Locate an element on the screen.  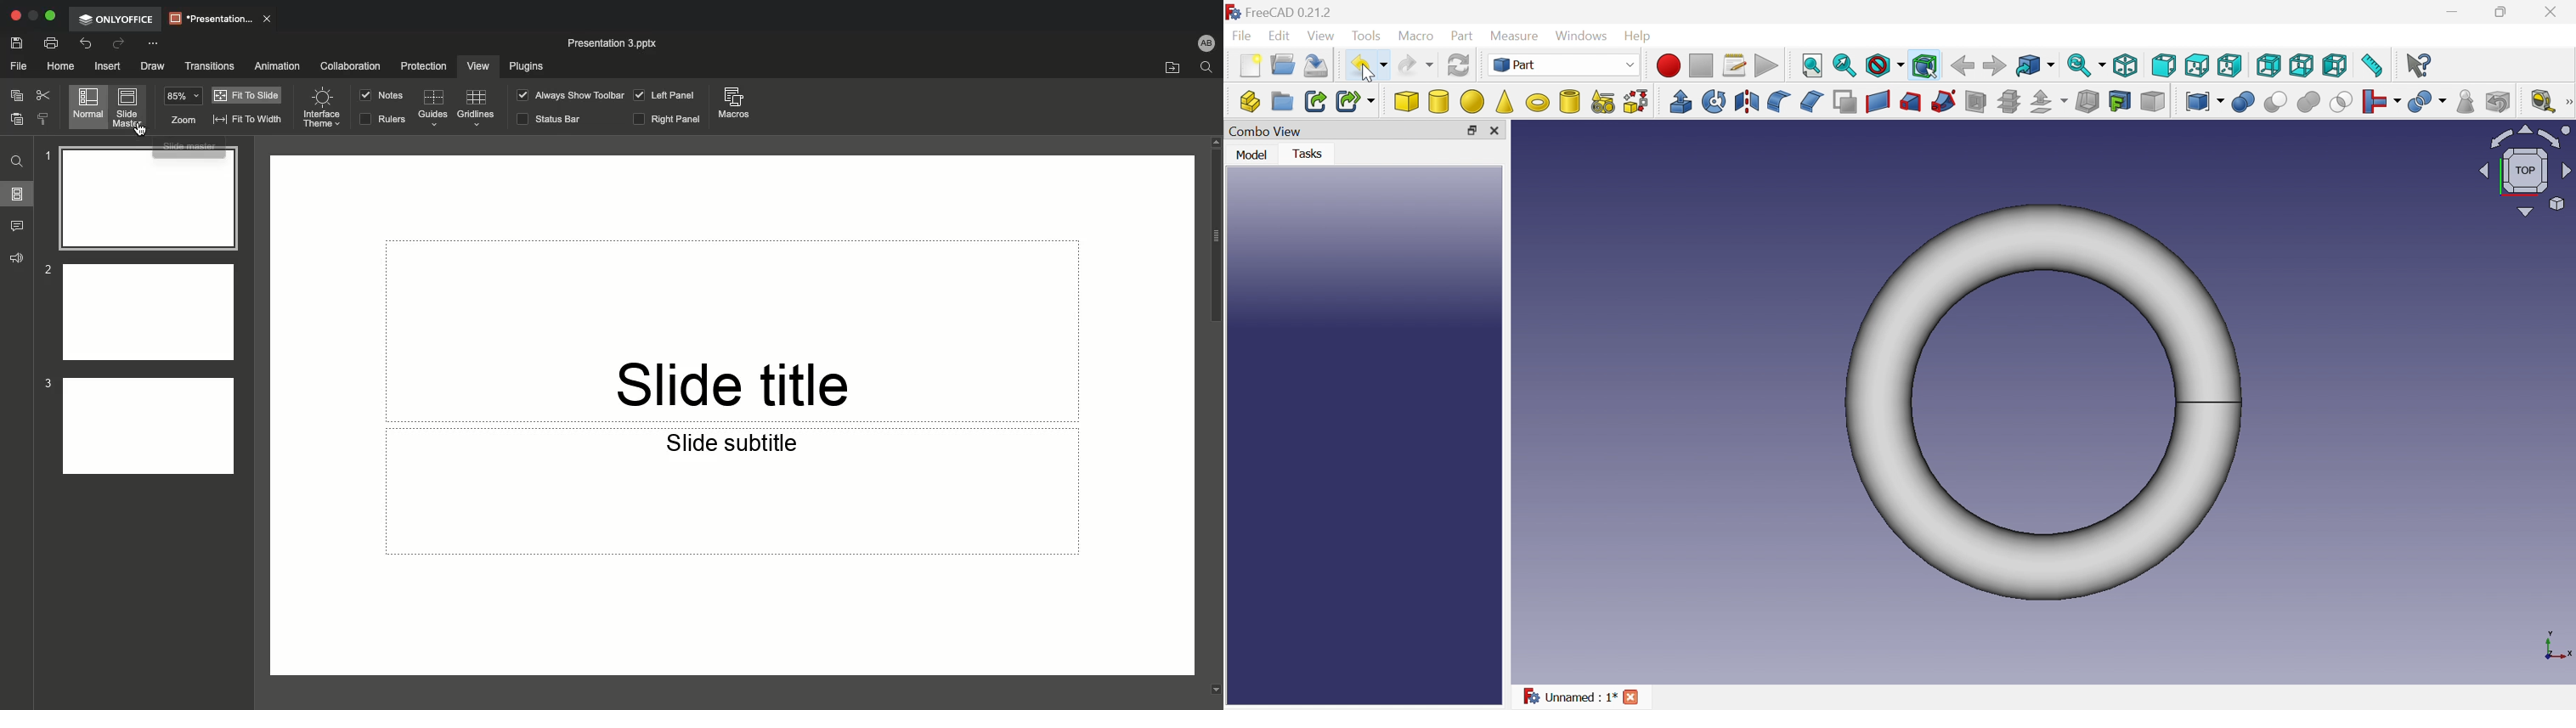
Isometric is located at coordinates (2124, 66).